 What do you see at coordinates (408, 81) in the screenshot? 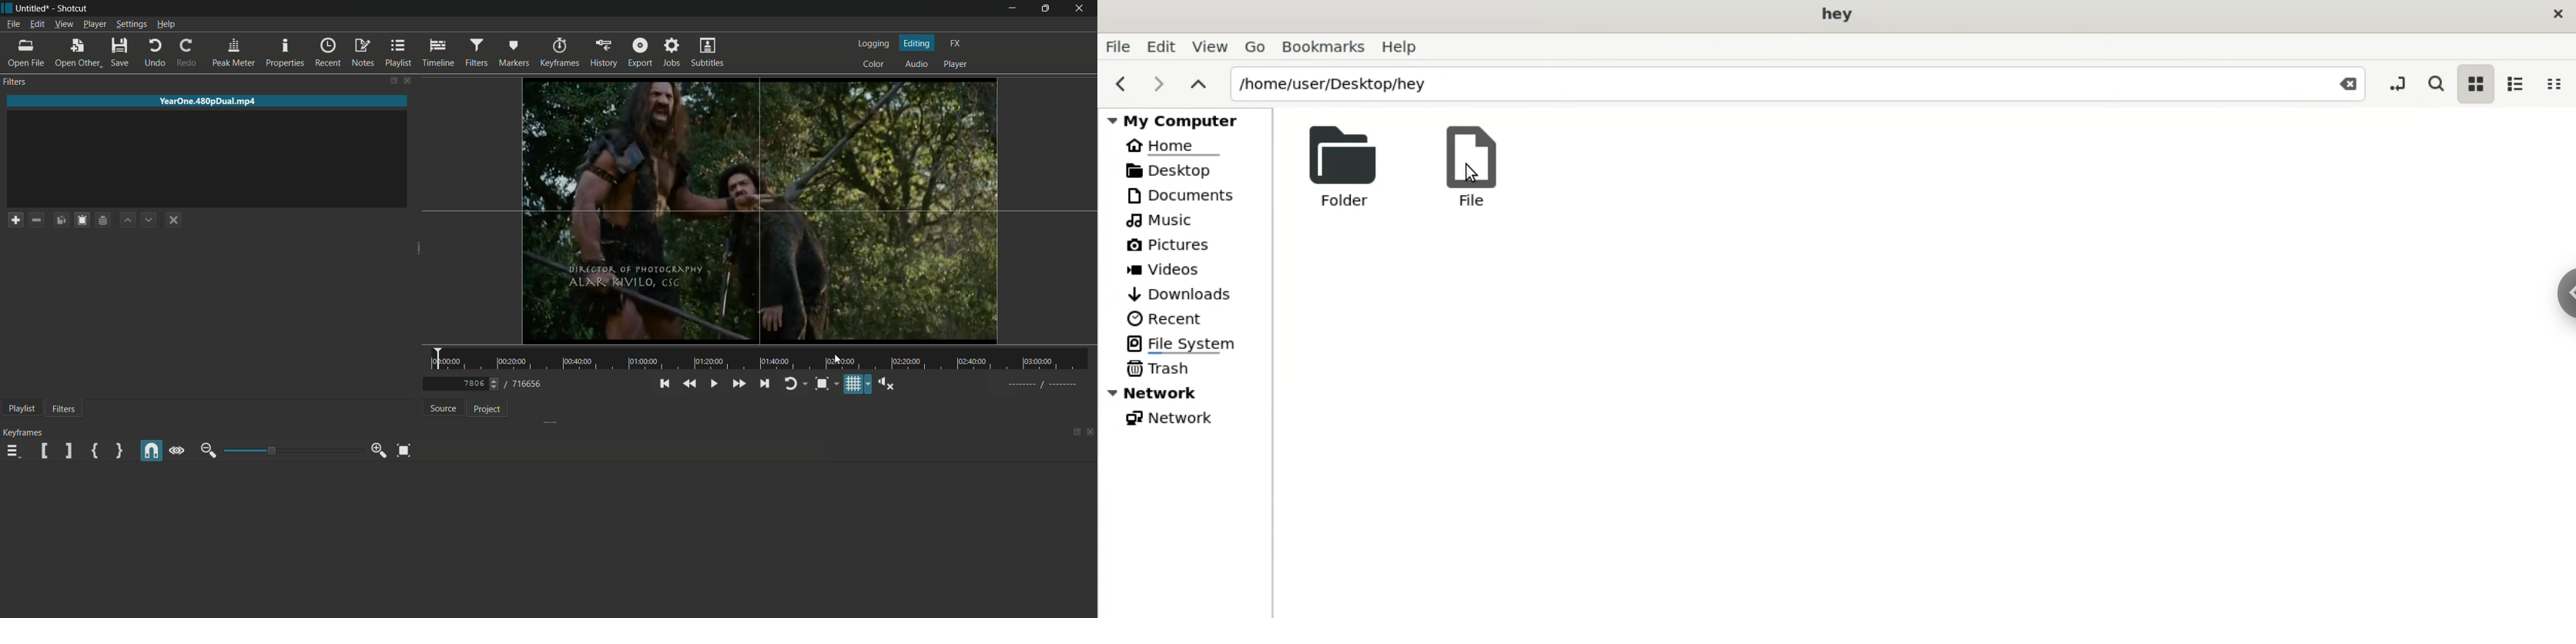
I see `close filters` at bounding box center [408, 81].